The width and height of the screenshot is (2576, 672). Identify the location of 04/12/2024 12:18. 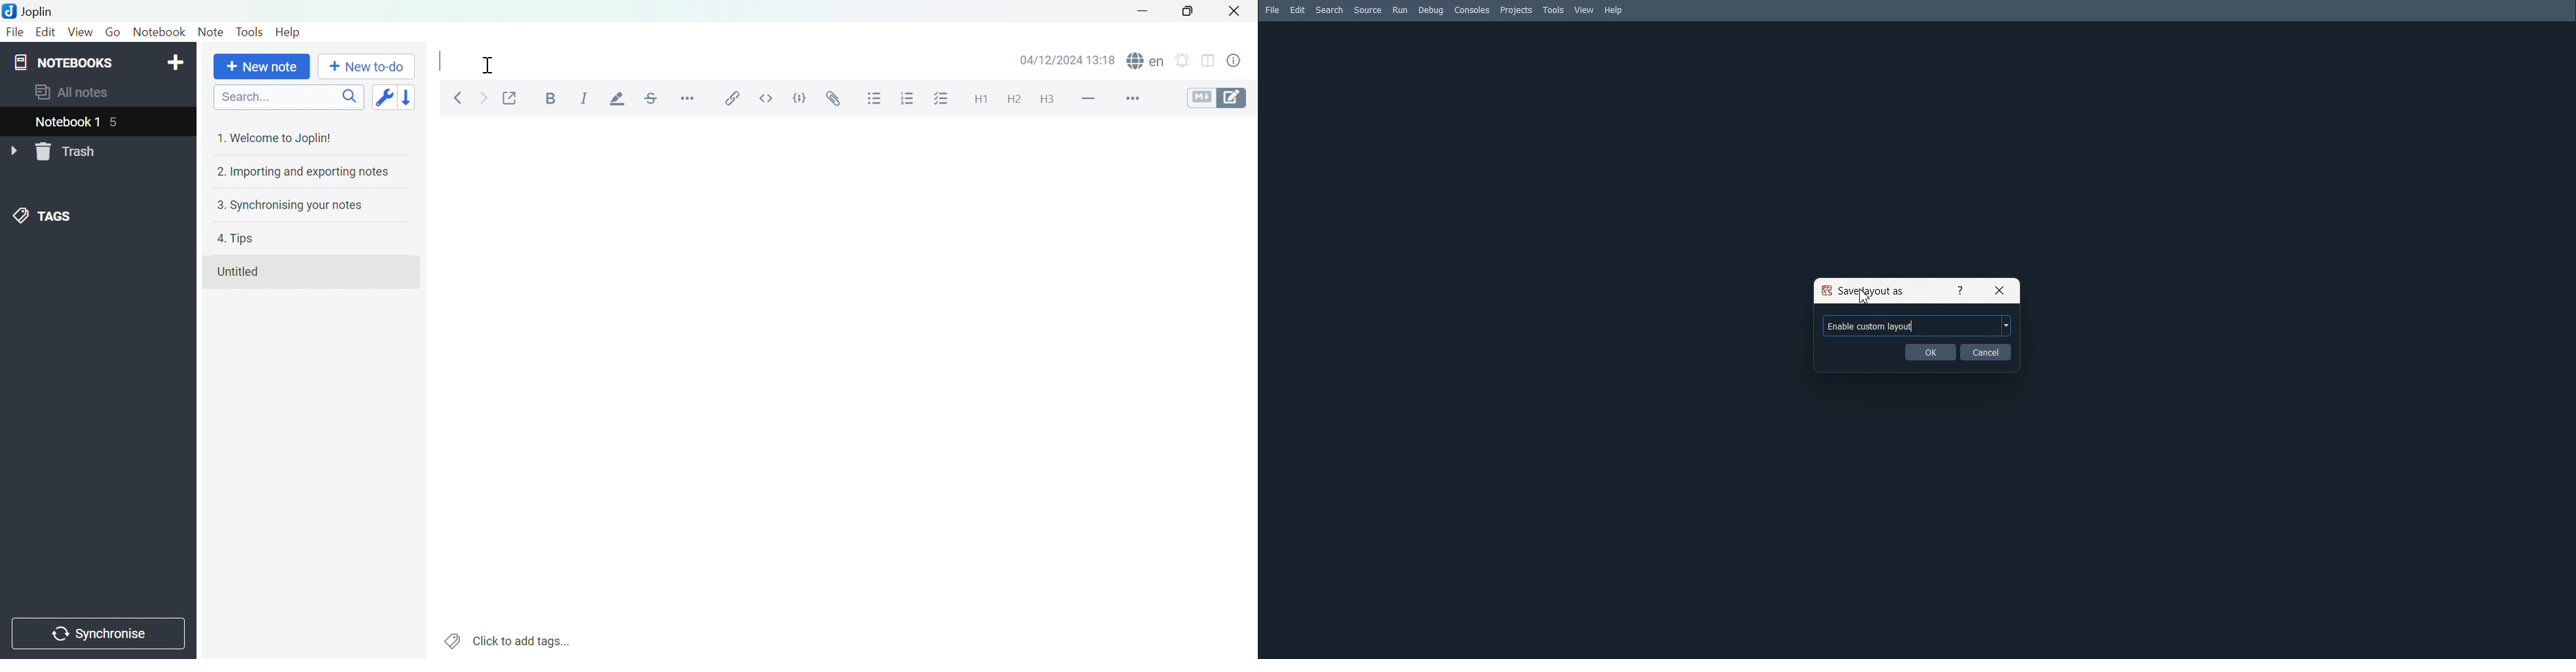
(1068, 60).